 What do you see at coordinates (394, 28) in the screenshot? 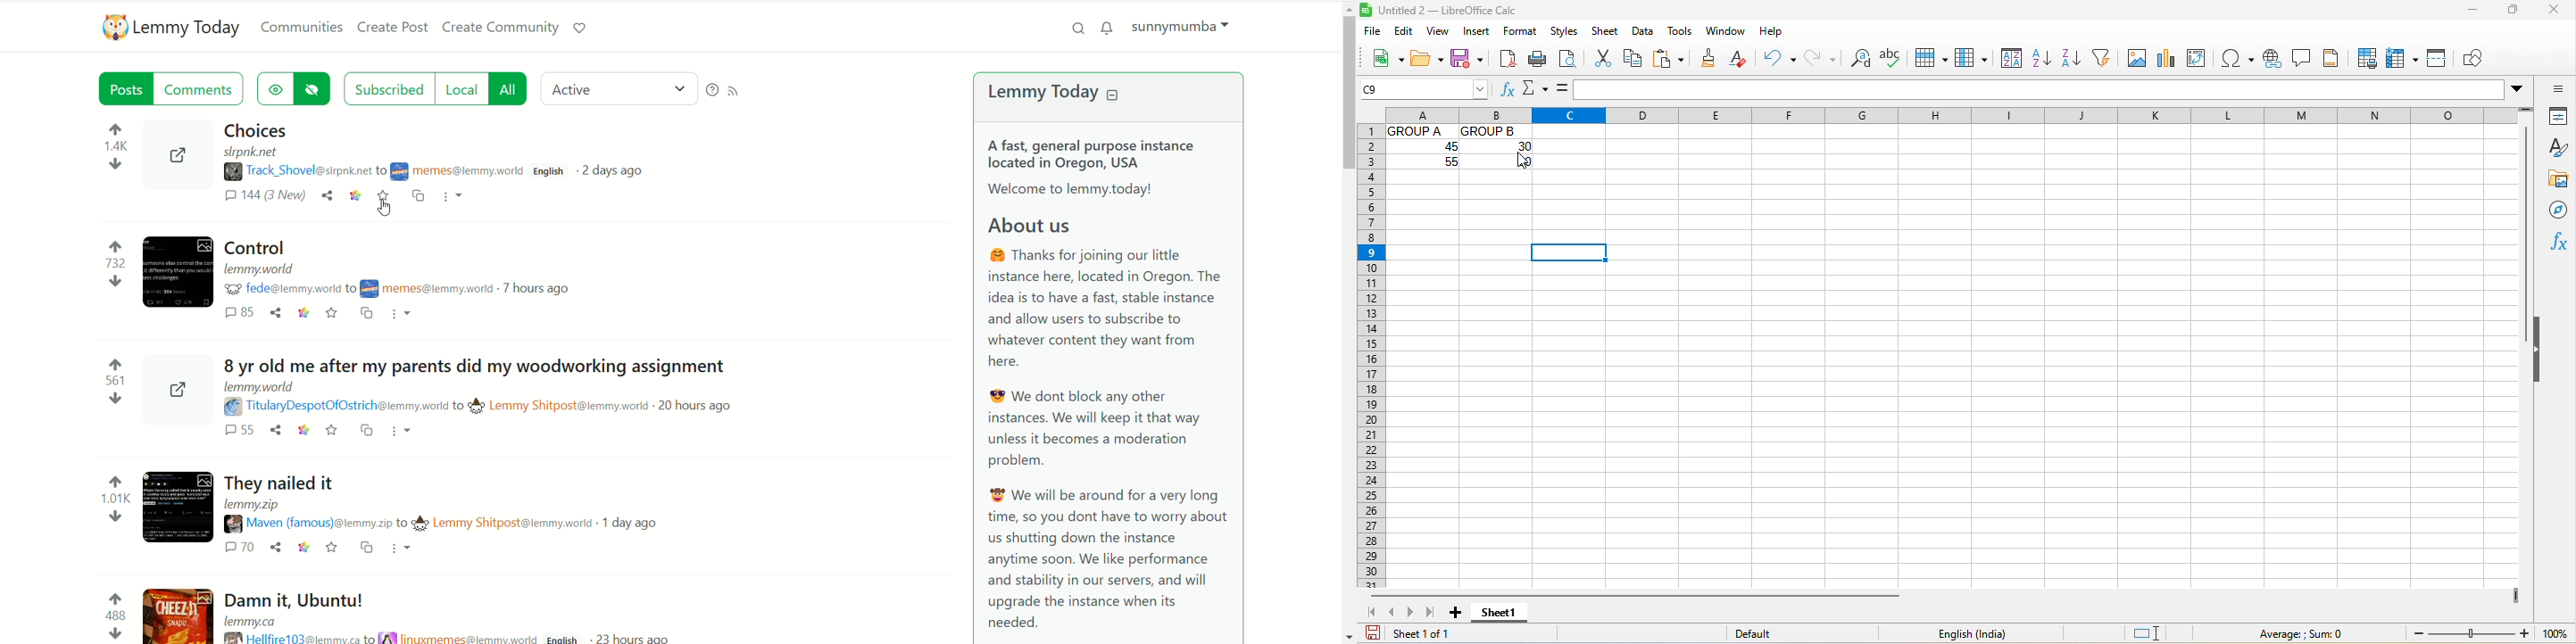
I see `create post` at bounding box center [394, 28].